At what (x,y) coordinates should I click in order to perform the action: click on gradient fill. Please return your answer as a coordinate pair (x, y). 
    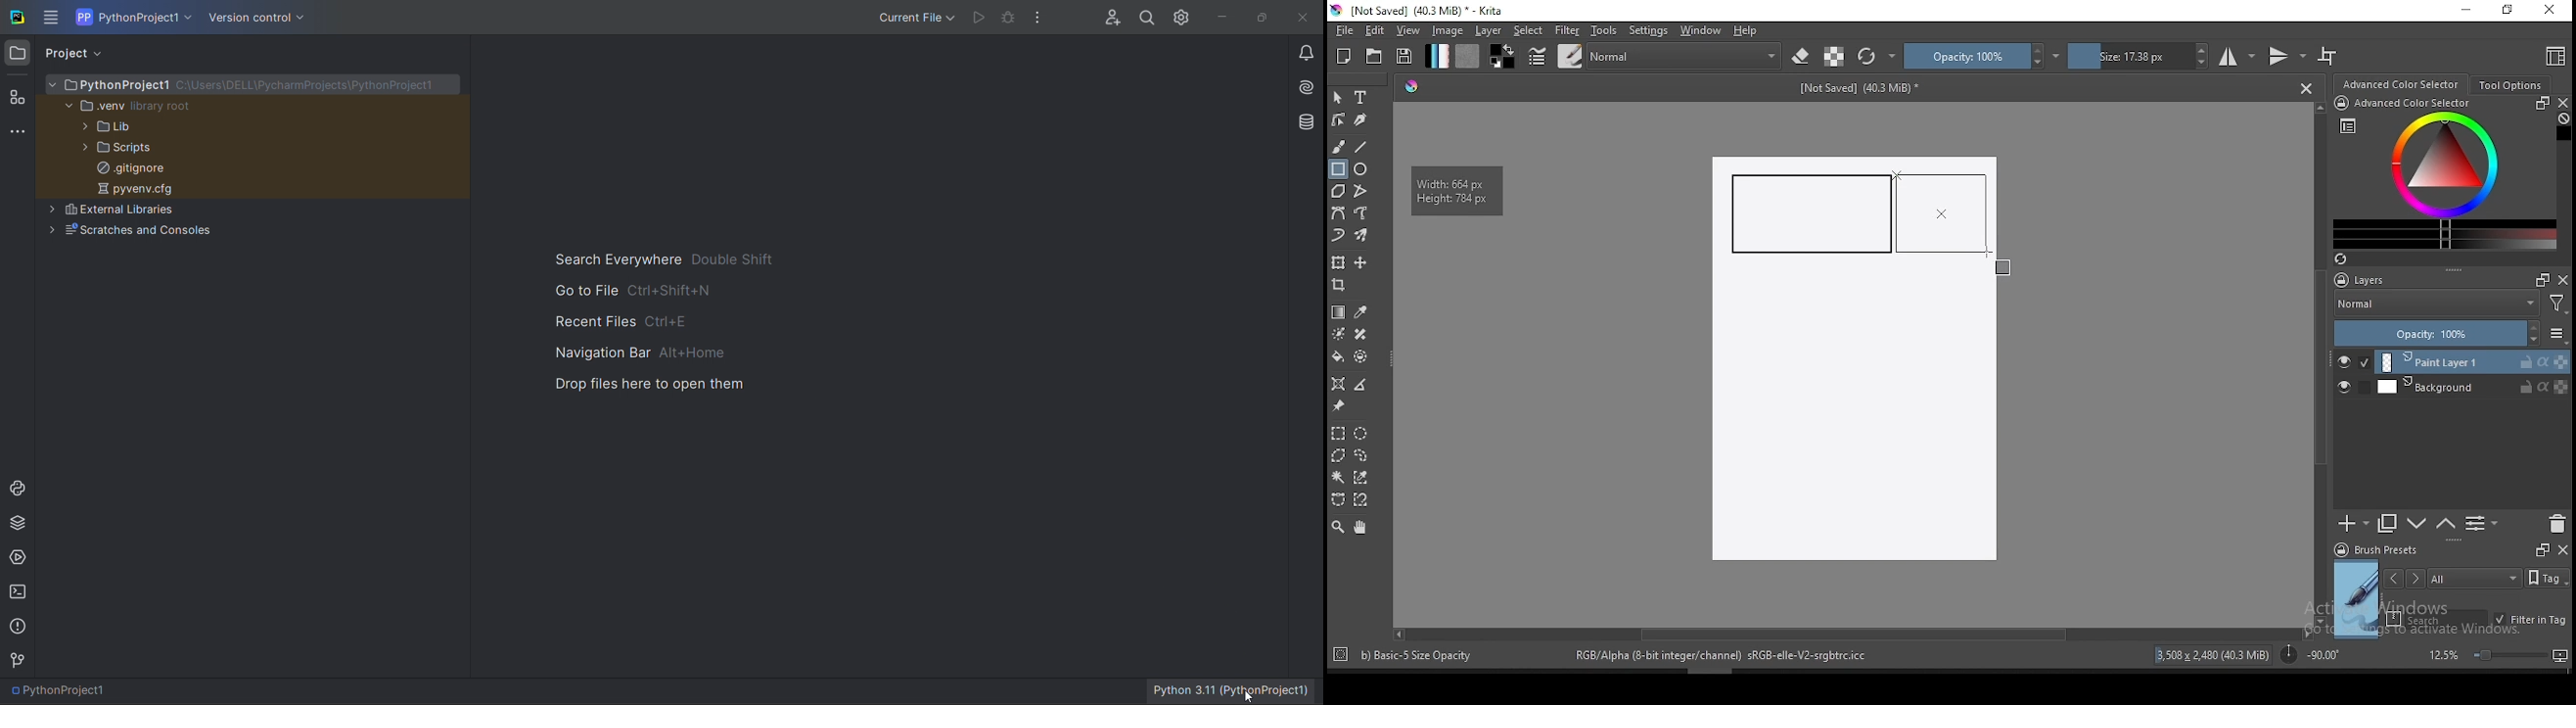
    Looking at the image, I should click on (1437, 56).